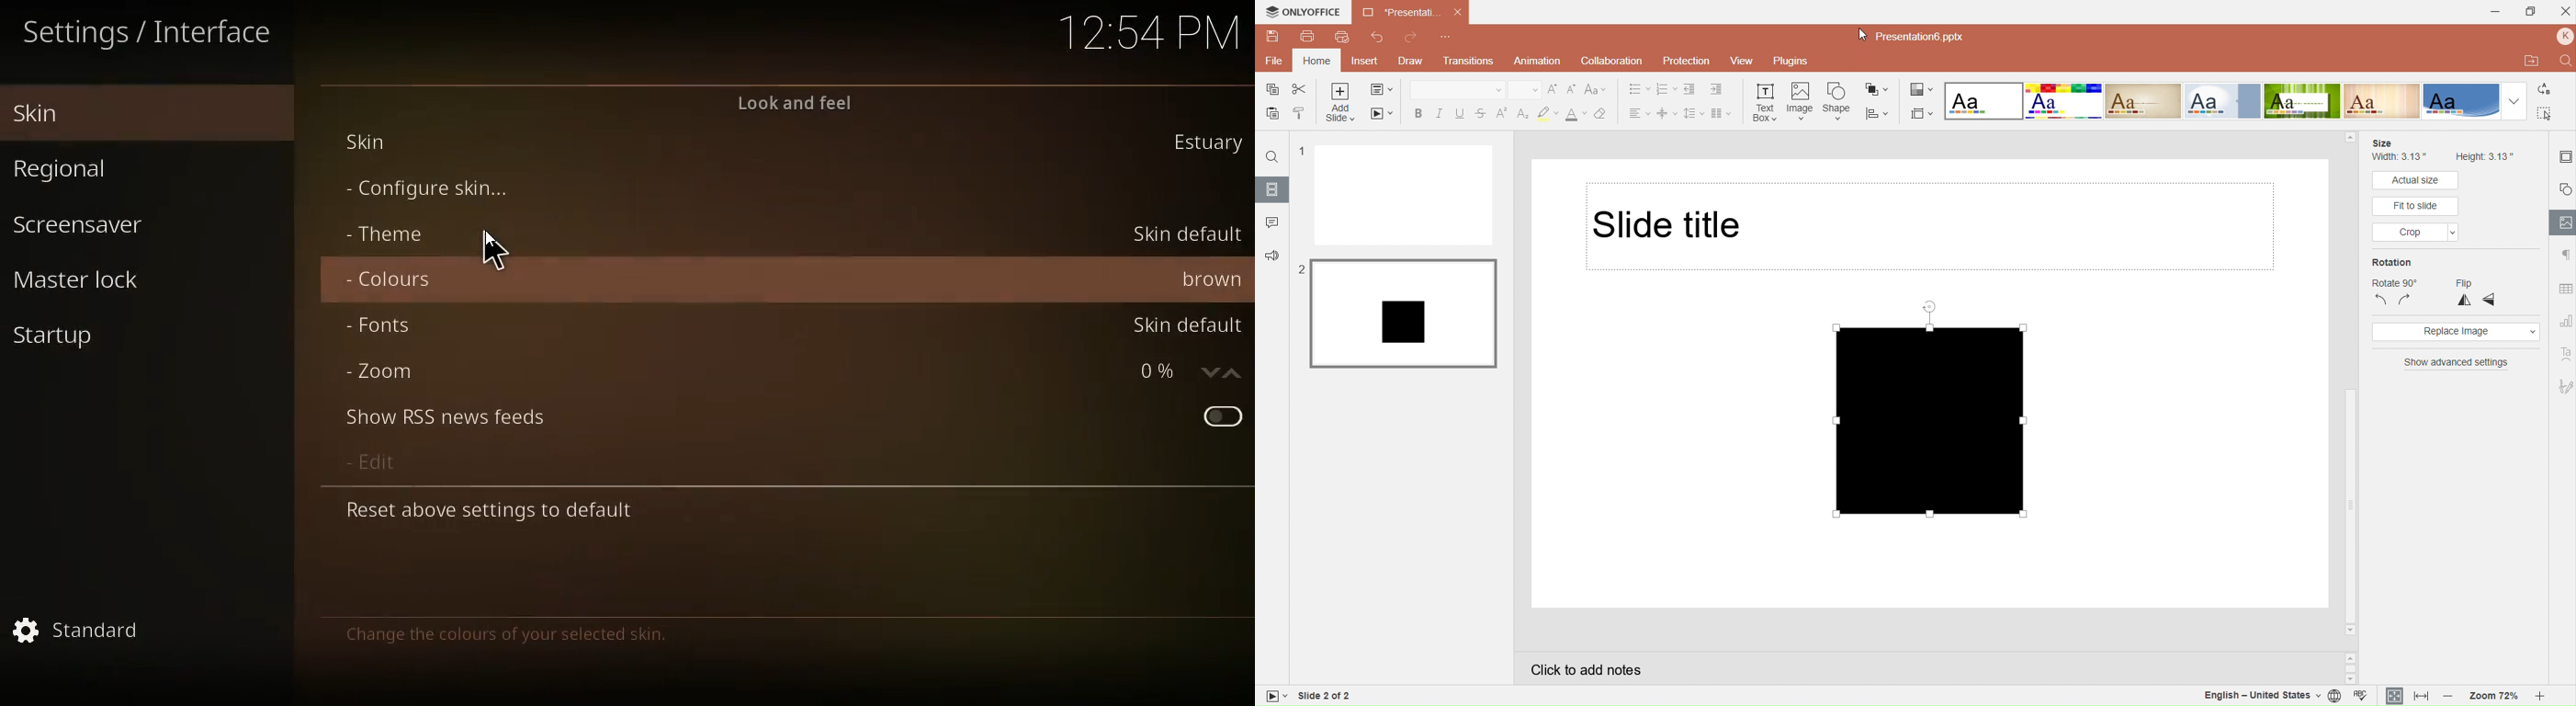 The width and height of the screenshot is (2576, 728). I want to click on rotate left, so click(2381, 300).